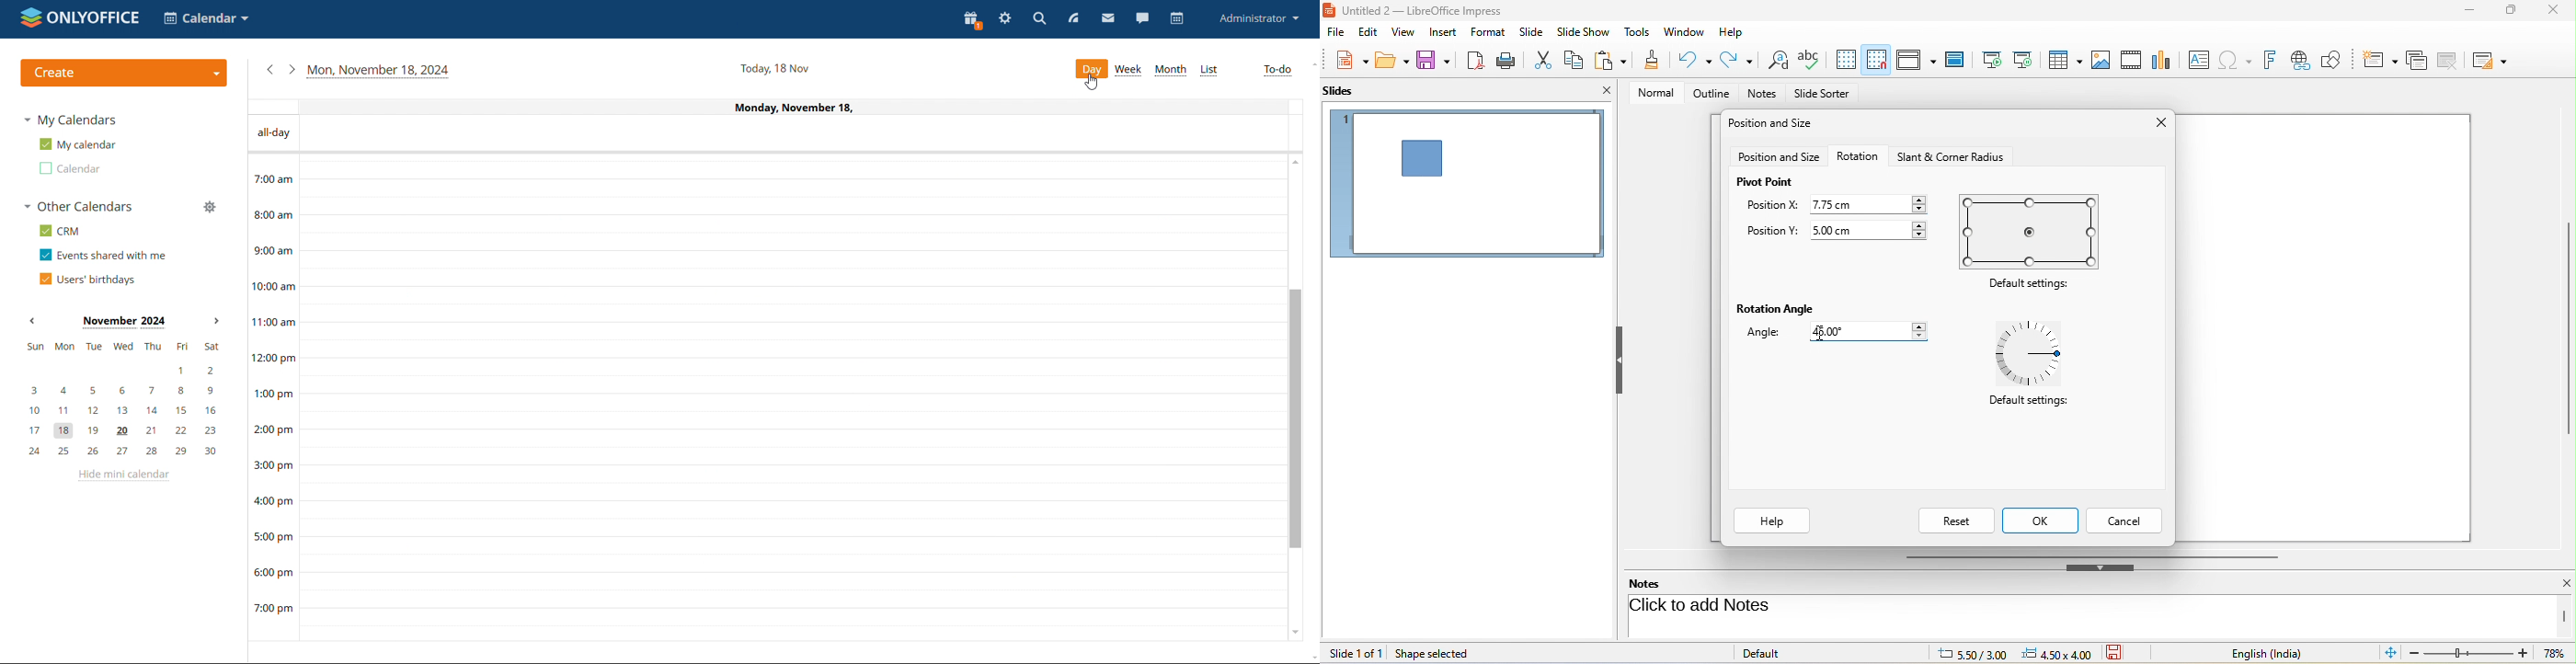 This screenshot has width=2576, height=672. I want to click on profile, so click(1259, 19).